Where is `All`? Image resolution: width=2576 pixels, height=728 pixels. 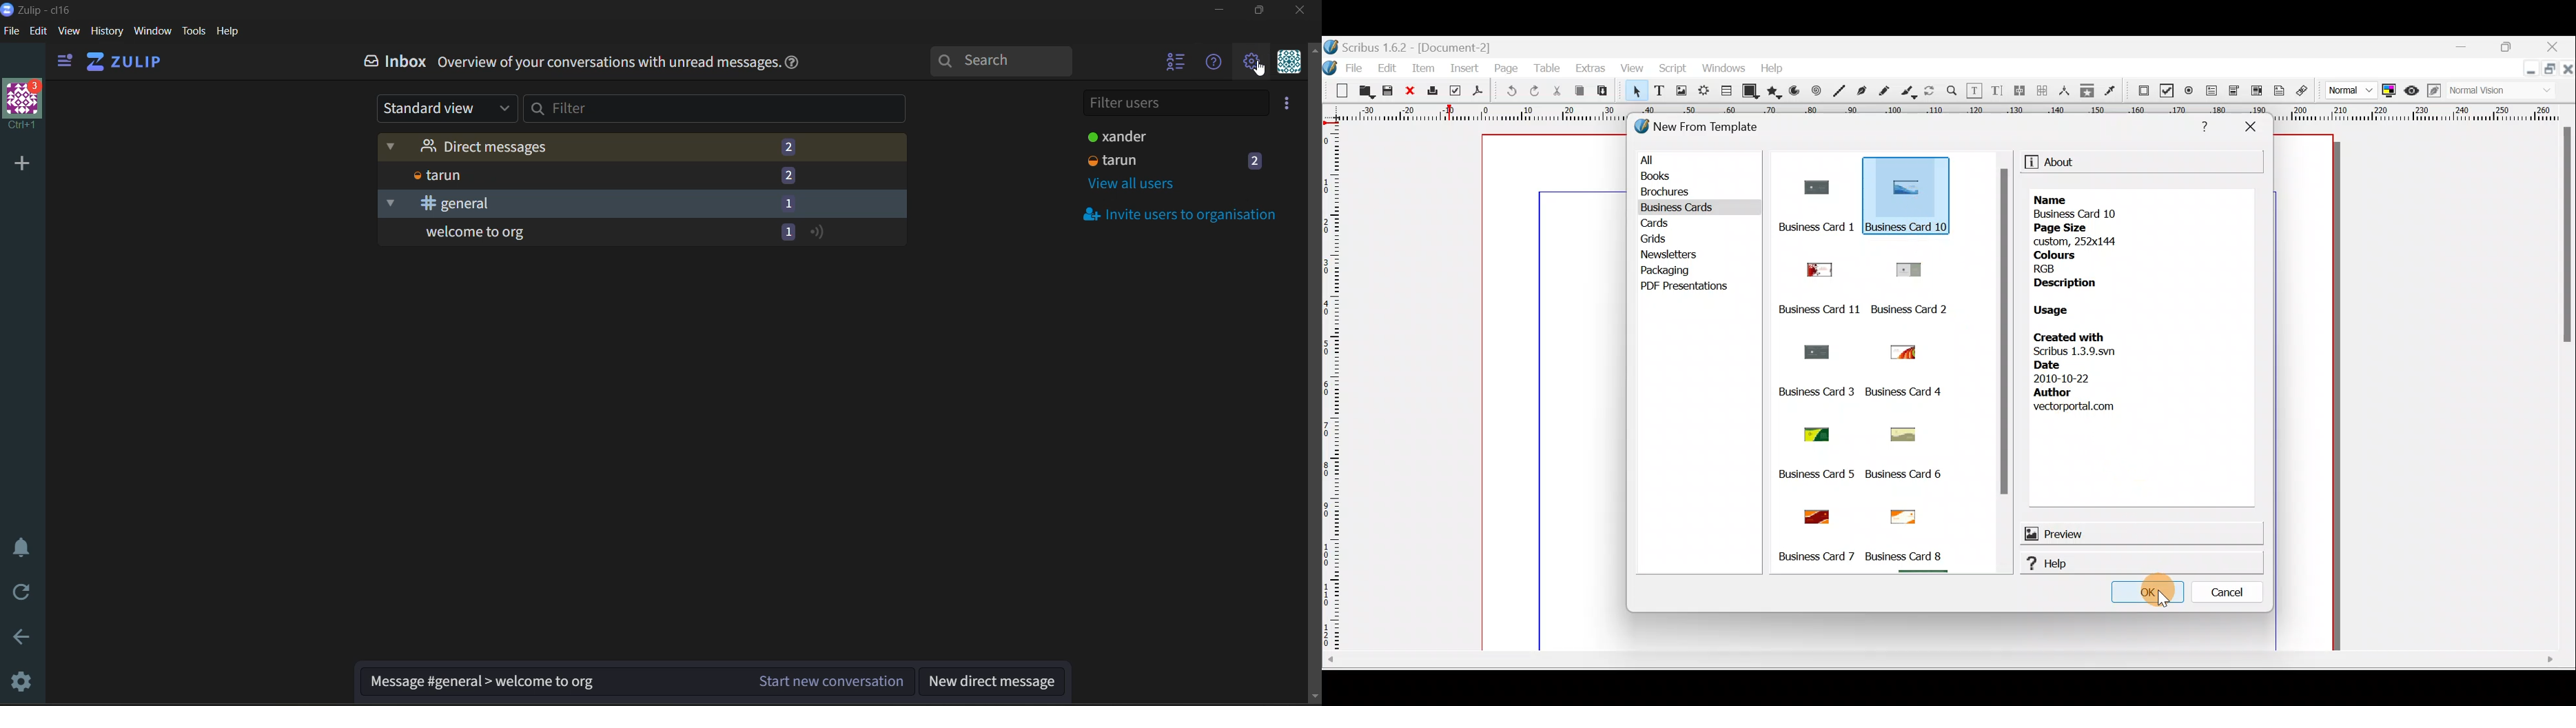 All is located at coordinates (1701, 161).